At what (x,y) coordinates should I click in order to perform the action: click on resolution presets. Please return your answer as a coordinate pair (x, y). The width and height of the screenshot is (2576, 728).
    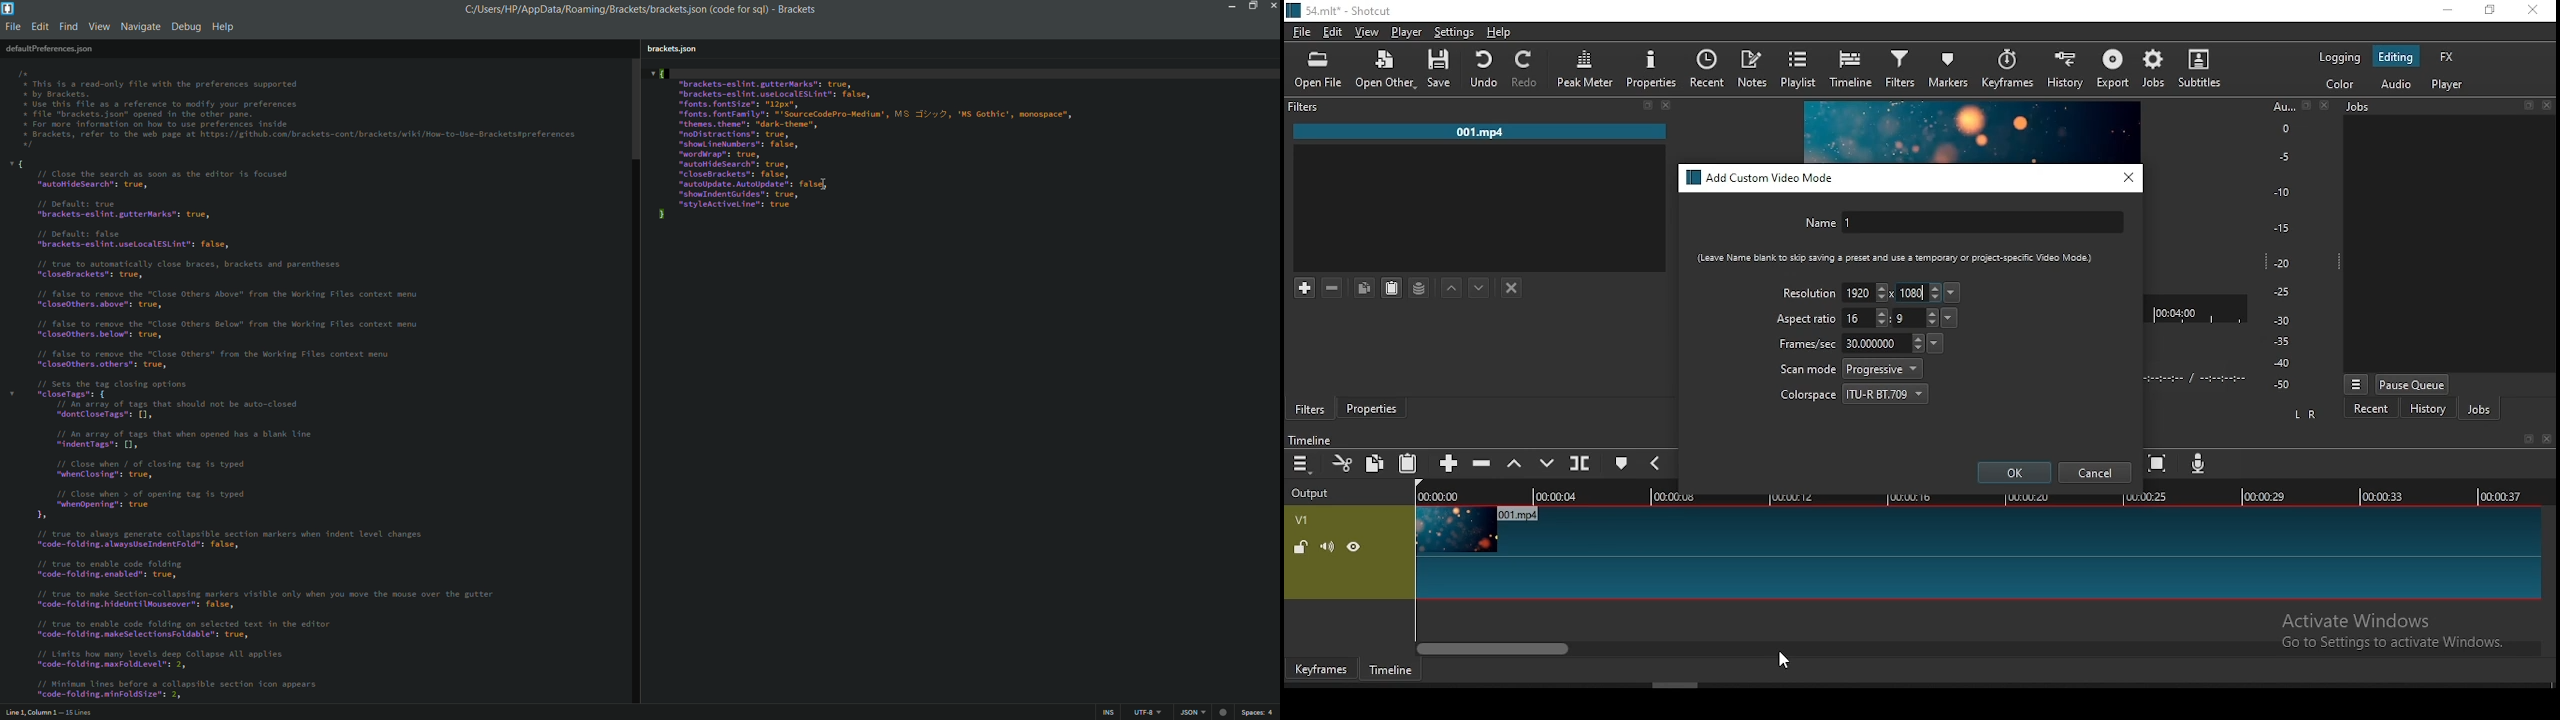
    Looking at the image, I should click on (1954, 293).